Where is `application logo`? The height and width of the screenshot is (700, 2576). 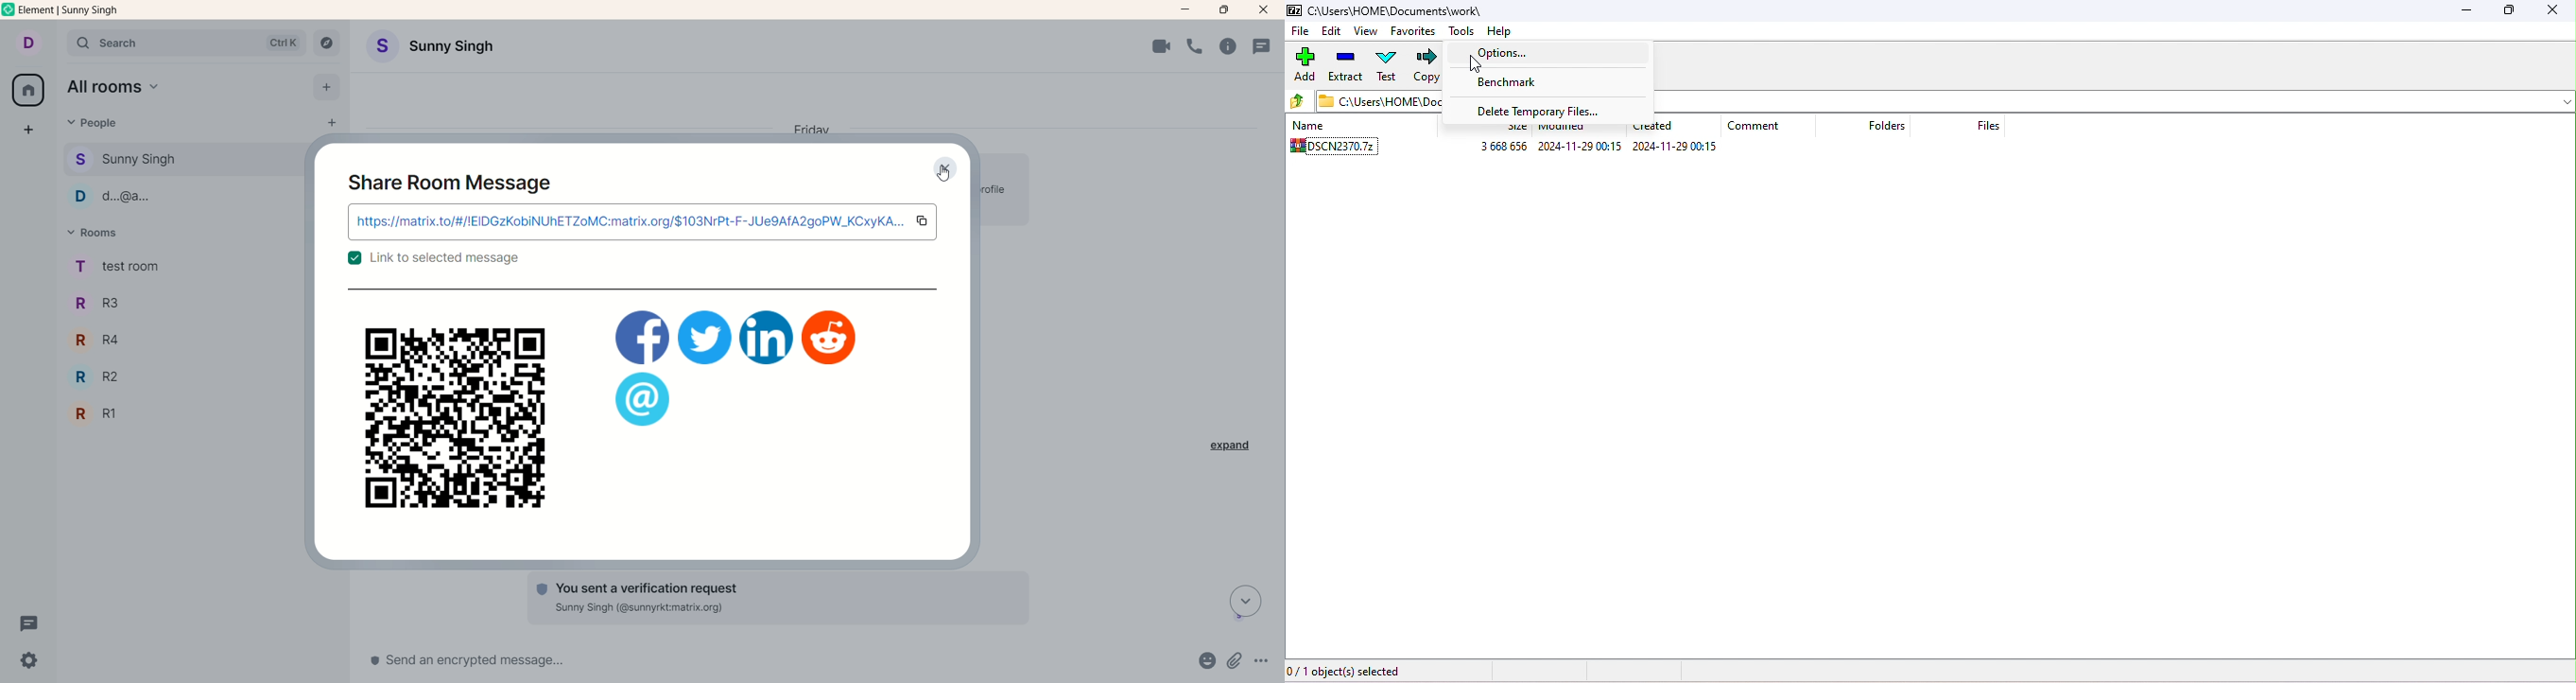
application logo is located at coordinates (642, 400).